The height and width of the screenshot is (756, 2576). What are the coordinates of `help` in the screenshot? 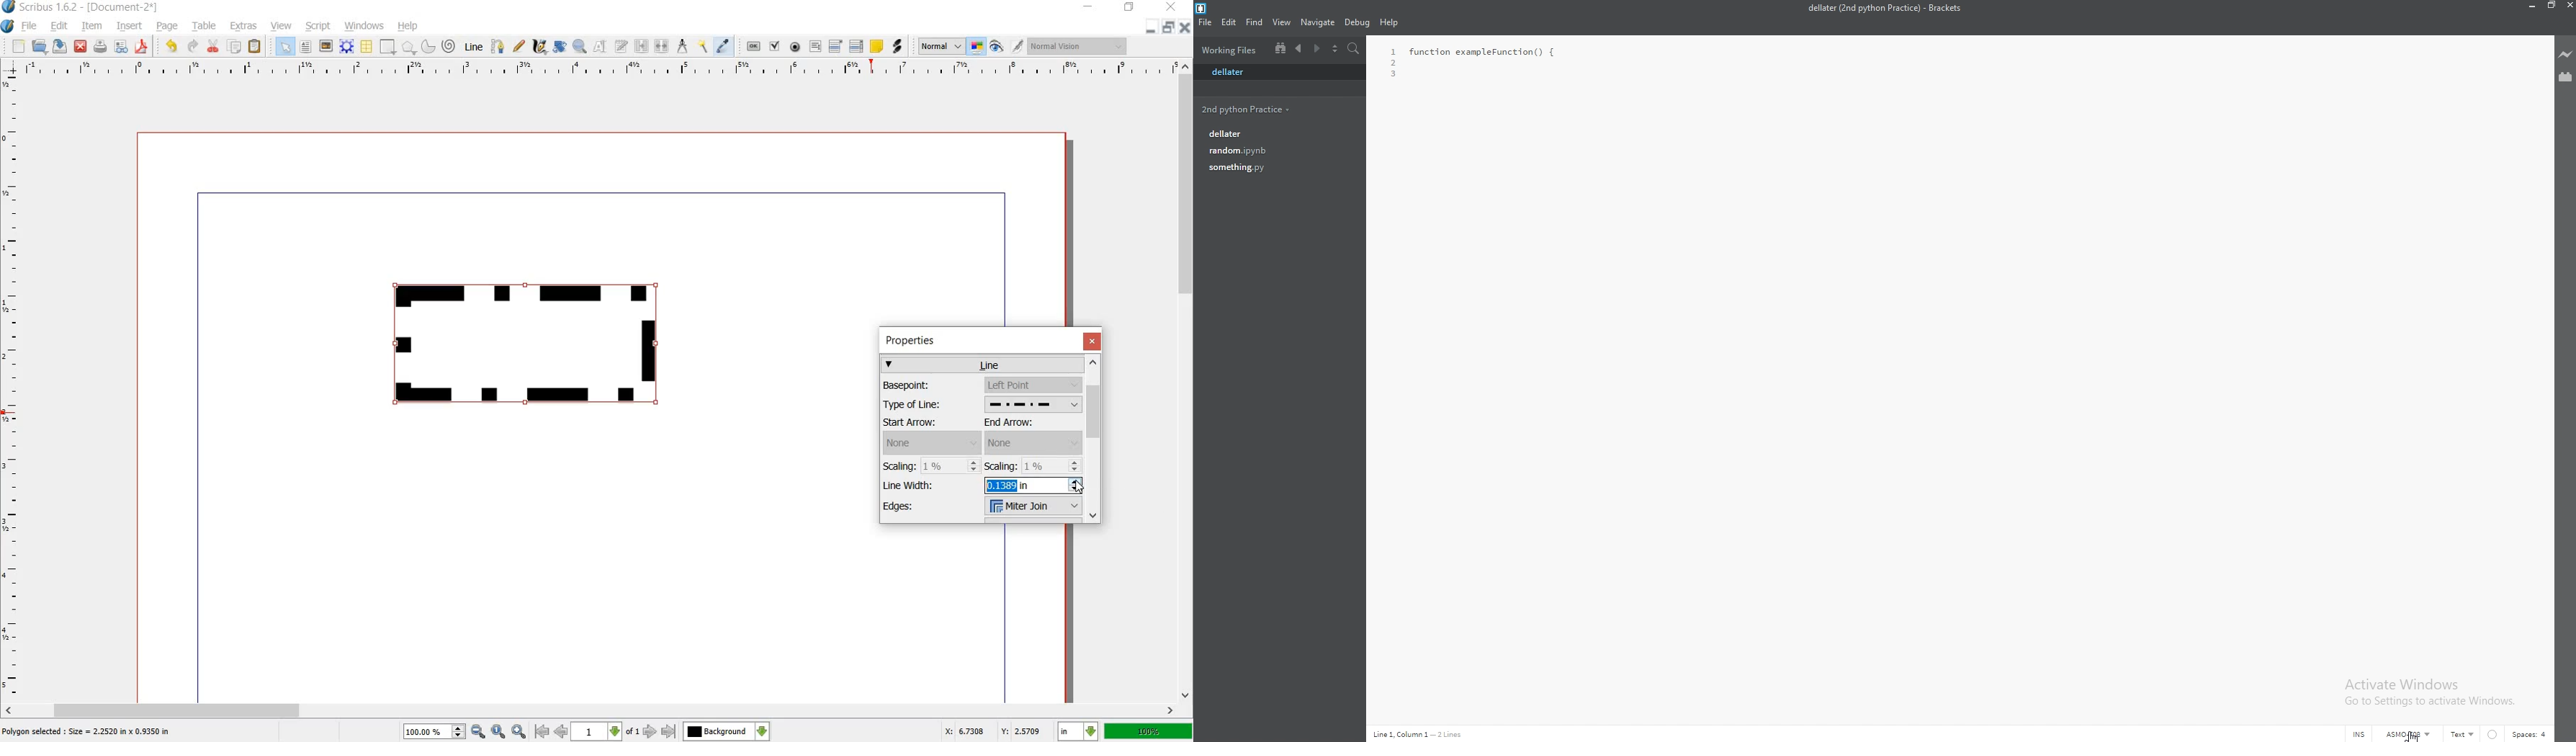 It's located at (1390, 22).